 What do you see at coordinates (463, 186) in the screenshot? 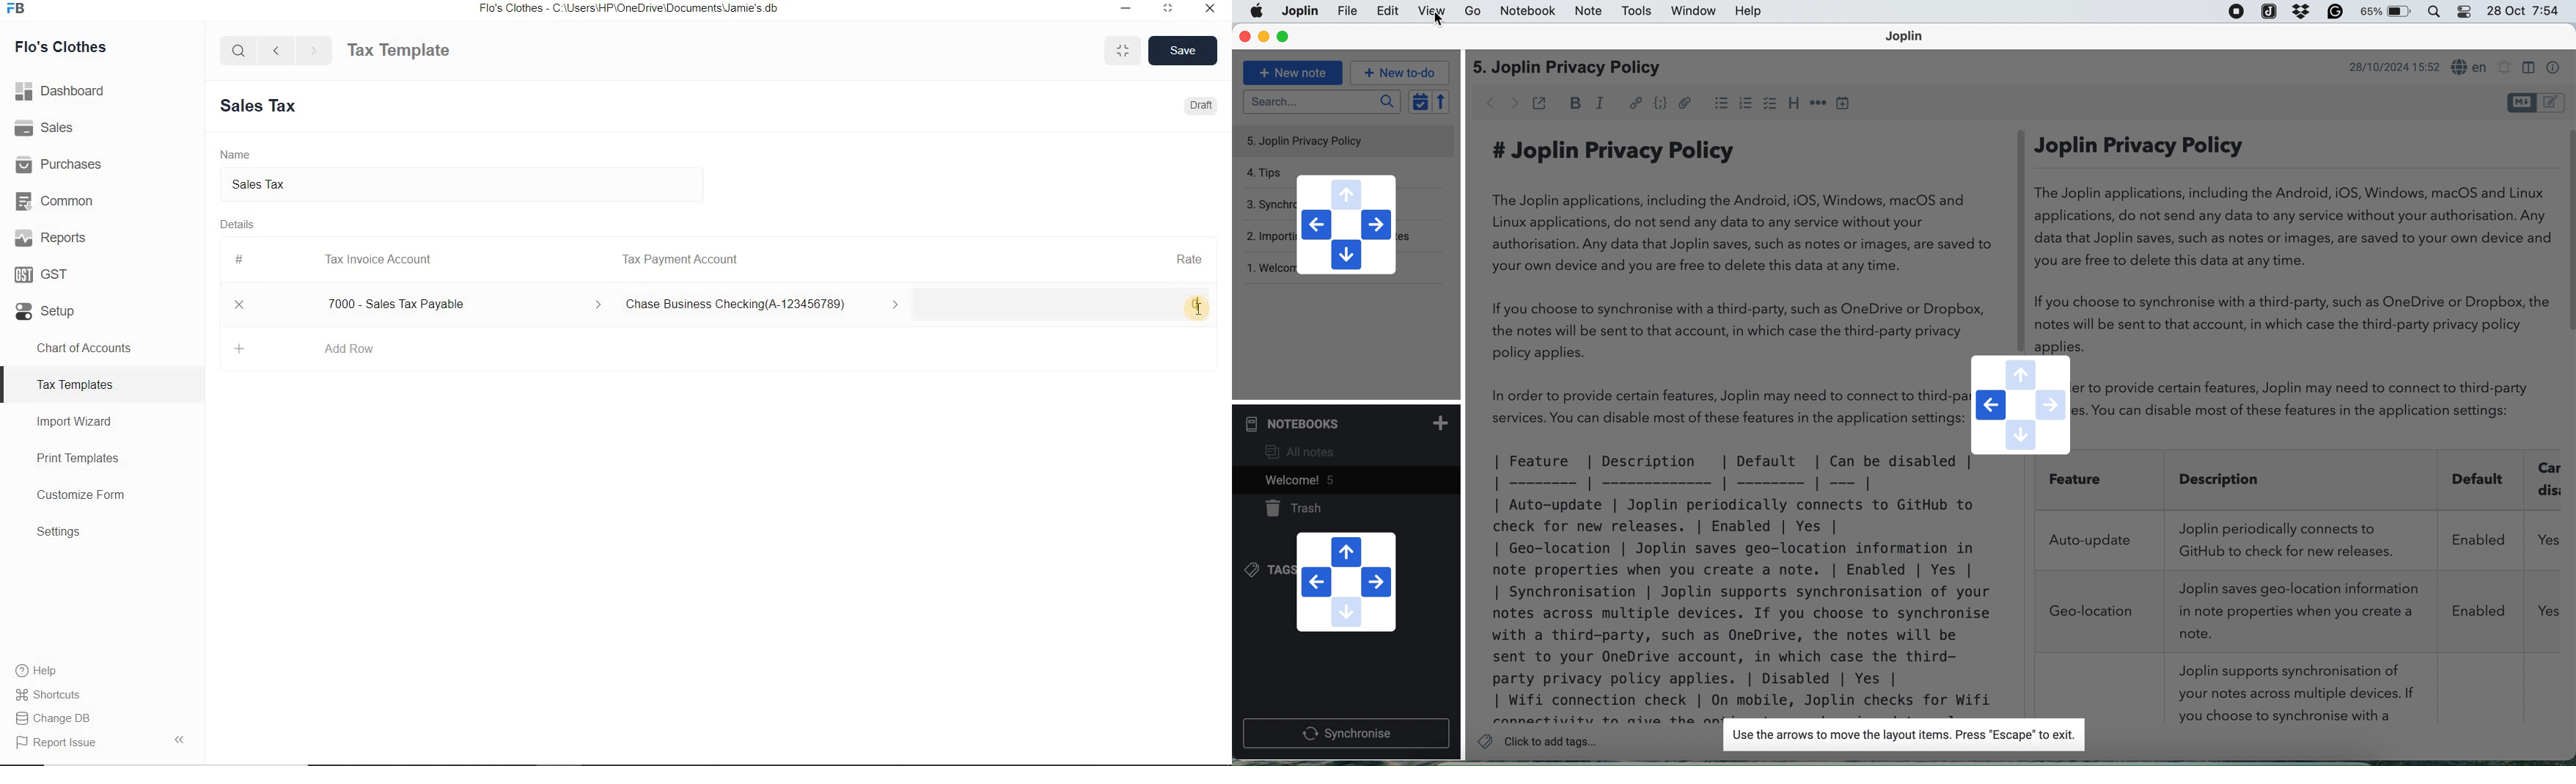
I see `Sales tax` at bounding box center [463, 186].